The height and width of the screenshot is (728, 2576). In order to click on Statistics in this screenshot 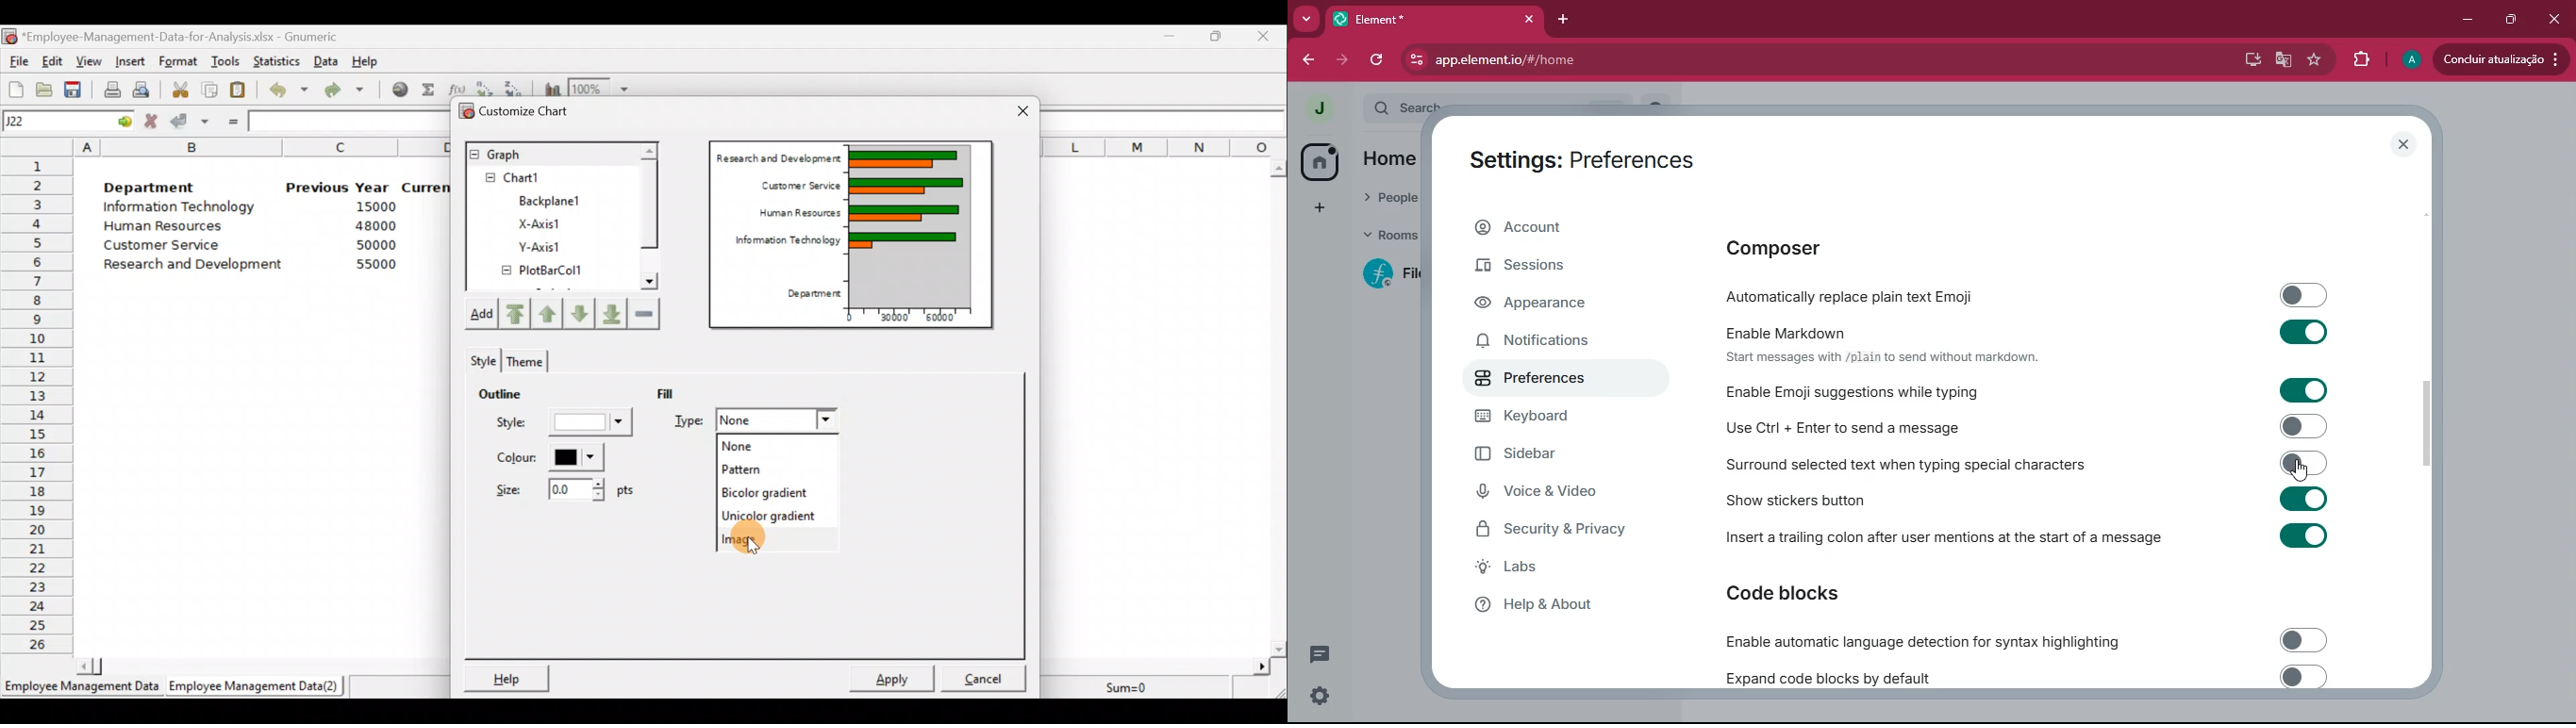, I will do `click(278, 58)`.